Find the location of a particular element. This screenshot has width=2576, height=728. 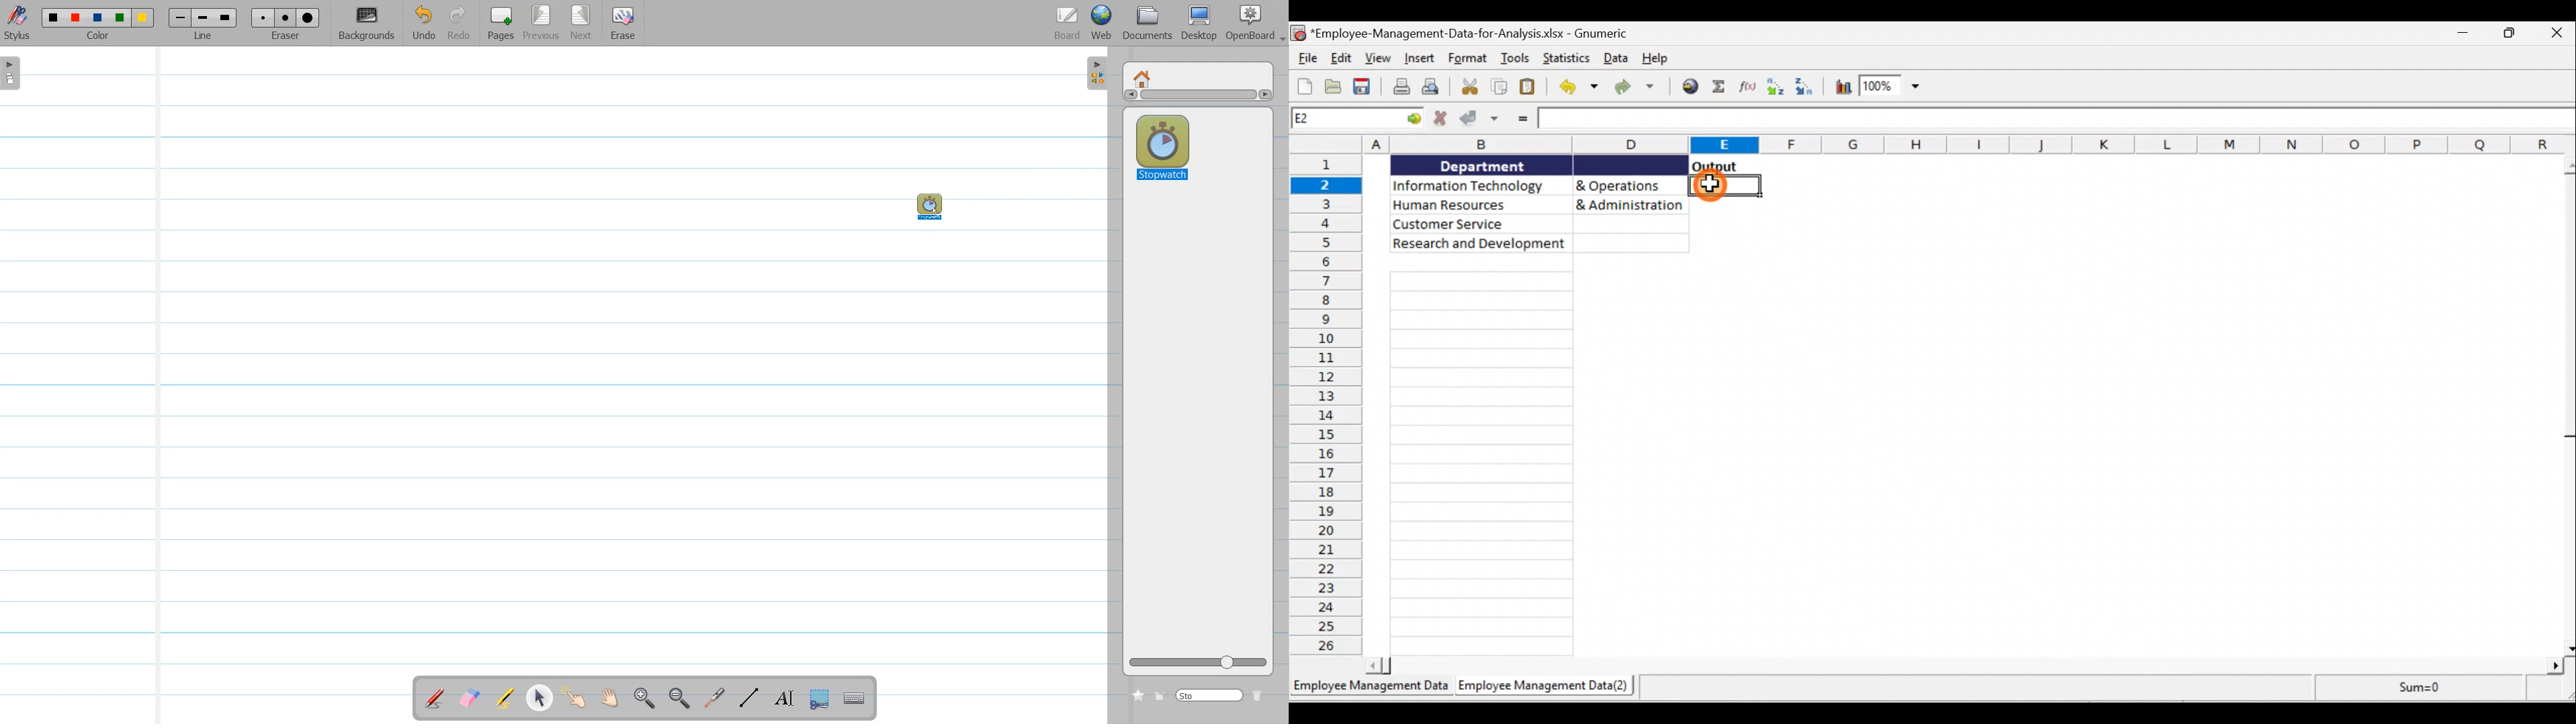

Edit a function in the current cell is located at coordinates (1747, 85).